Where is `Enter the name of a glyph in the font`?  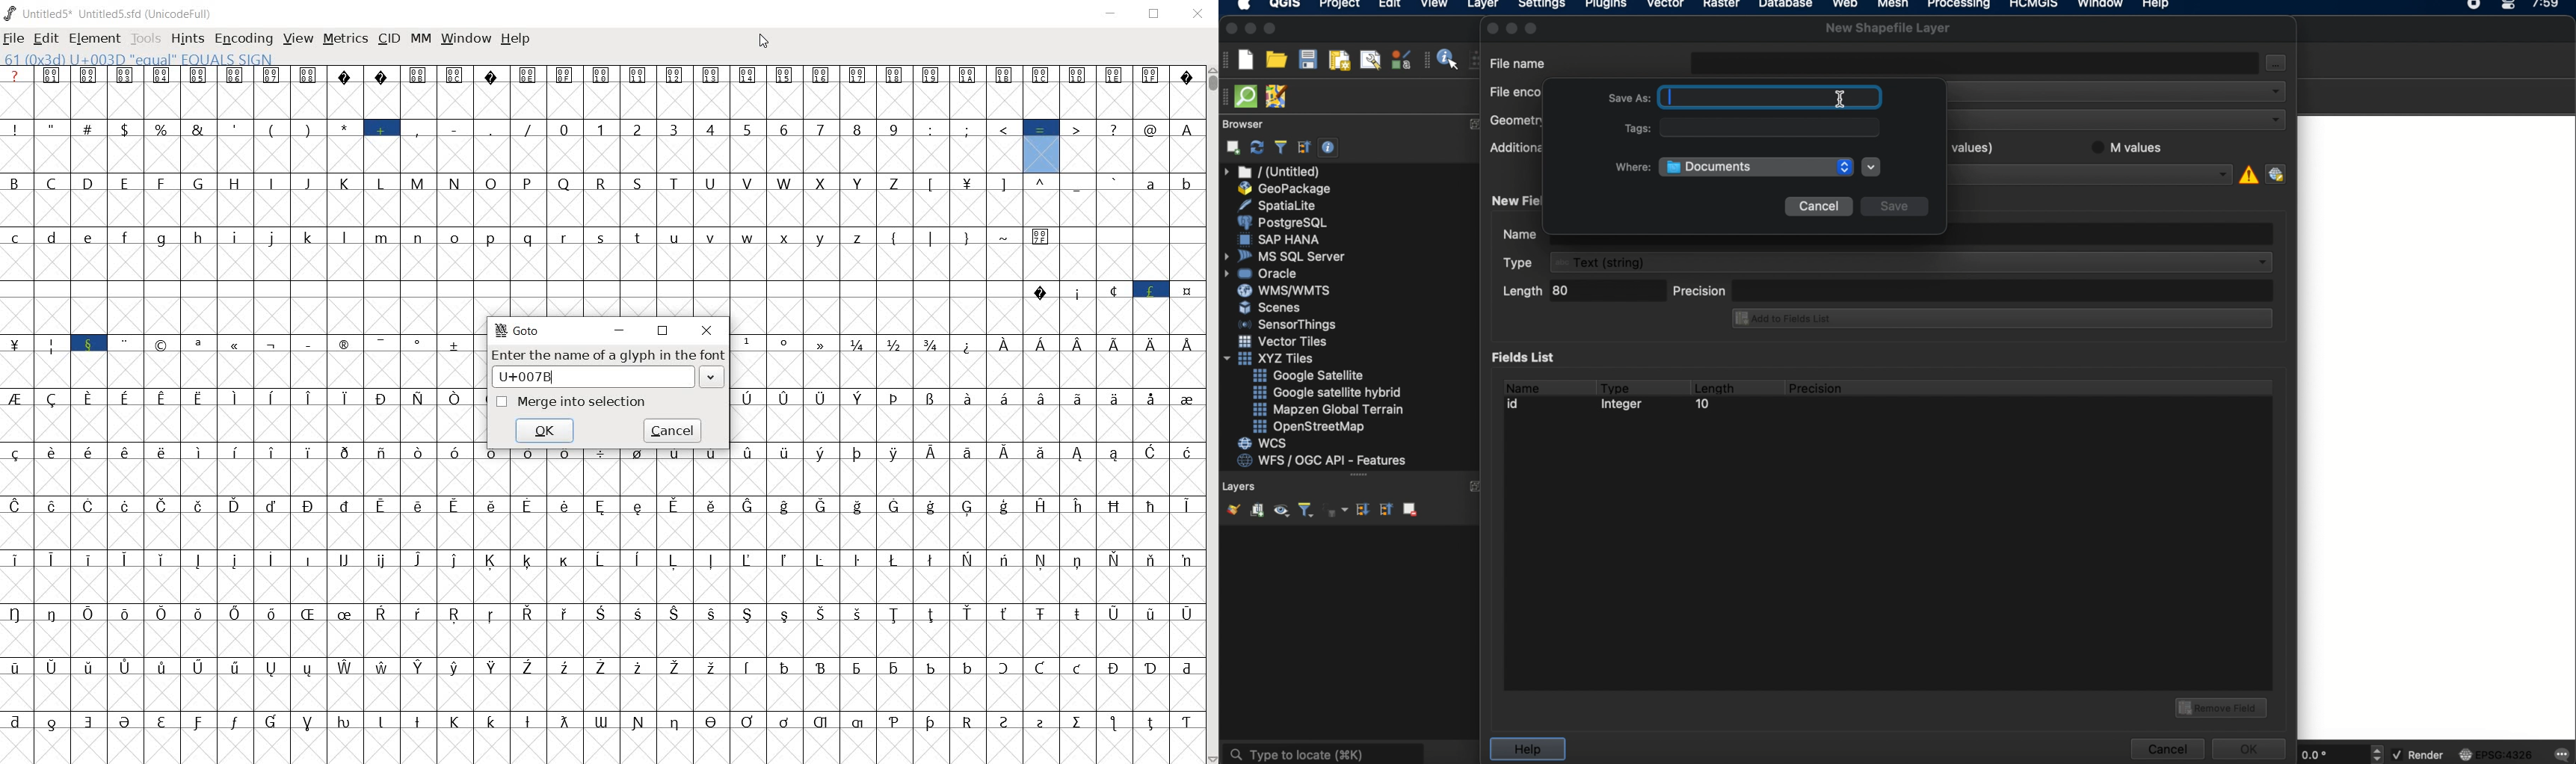
Enter the name of a glyph in the font is located at coordinates (607, 356).